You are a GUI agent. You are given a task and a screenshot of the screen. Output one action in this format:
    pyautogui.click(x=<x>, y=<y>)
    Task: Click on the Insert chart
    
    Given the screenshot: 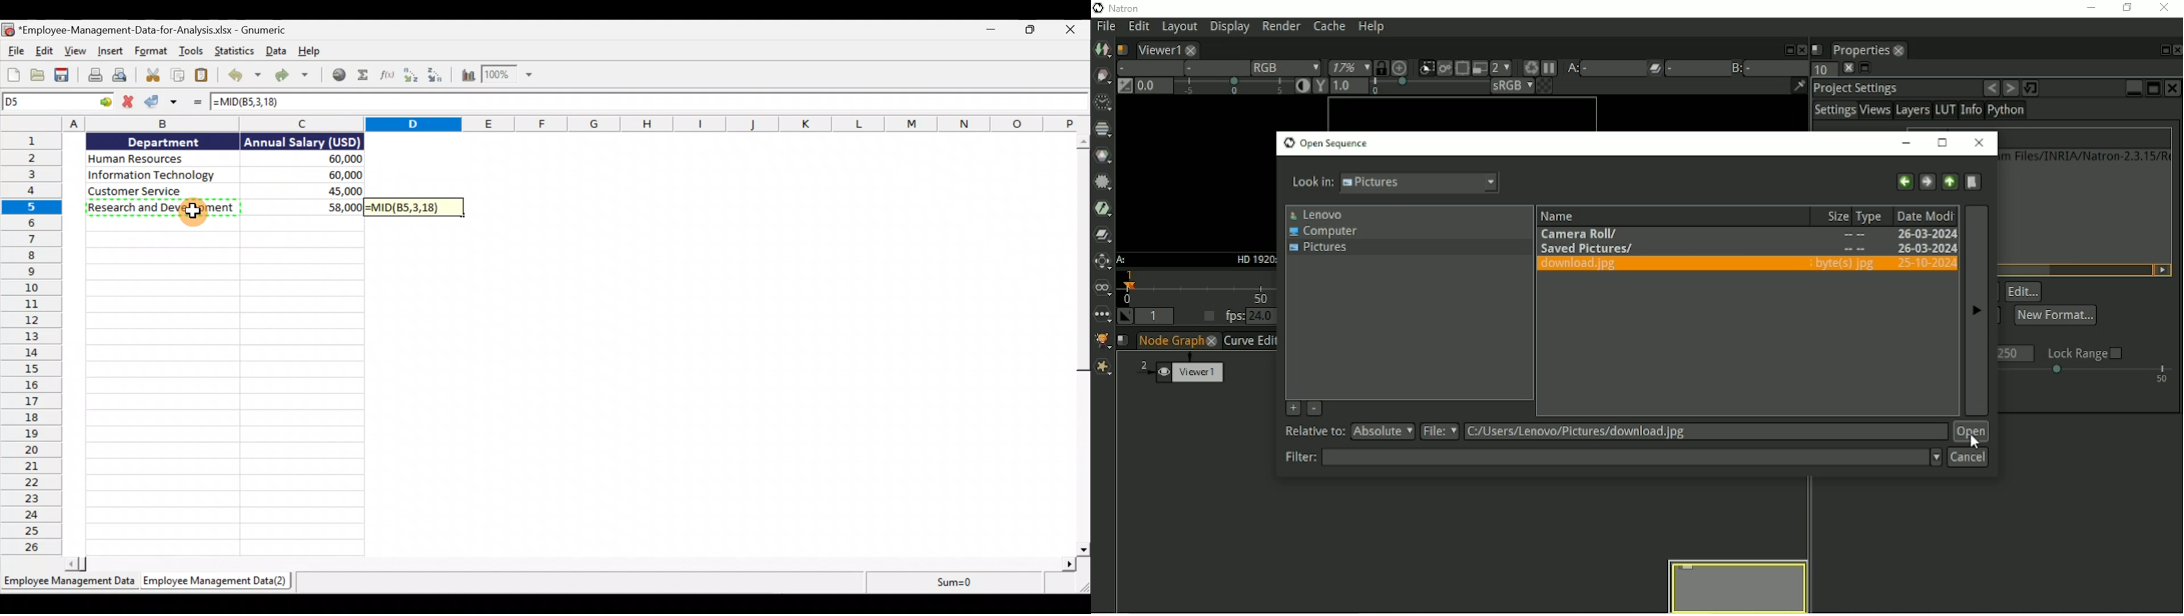 What is the action you would take?
    pyautogui.click(x=469, y=77)
    